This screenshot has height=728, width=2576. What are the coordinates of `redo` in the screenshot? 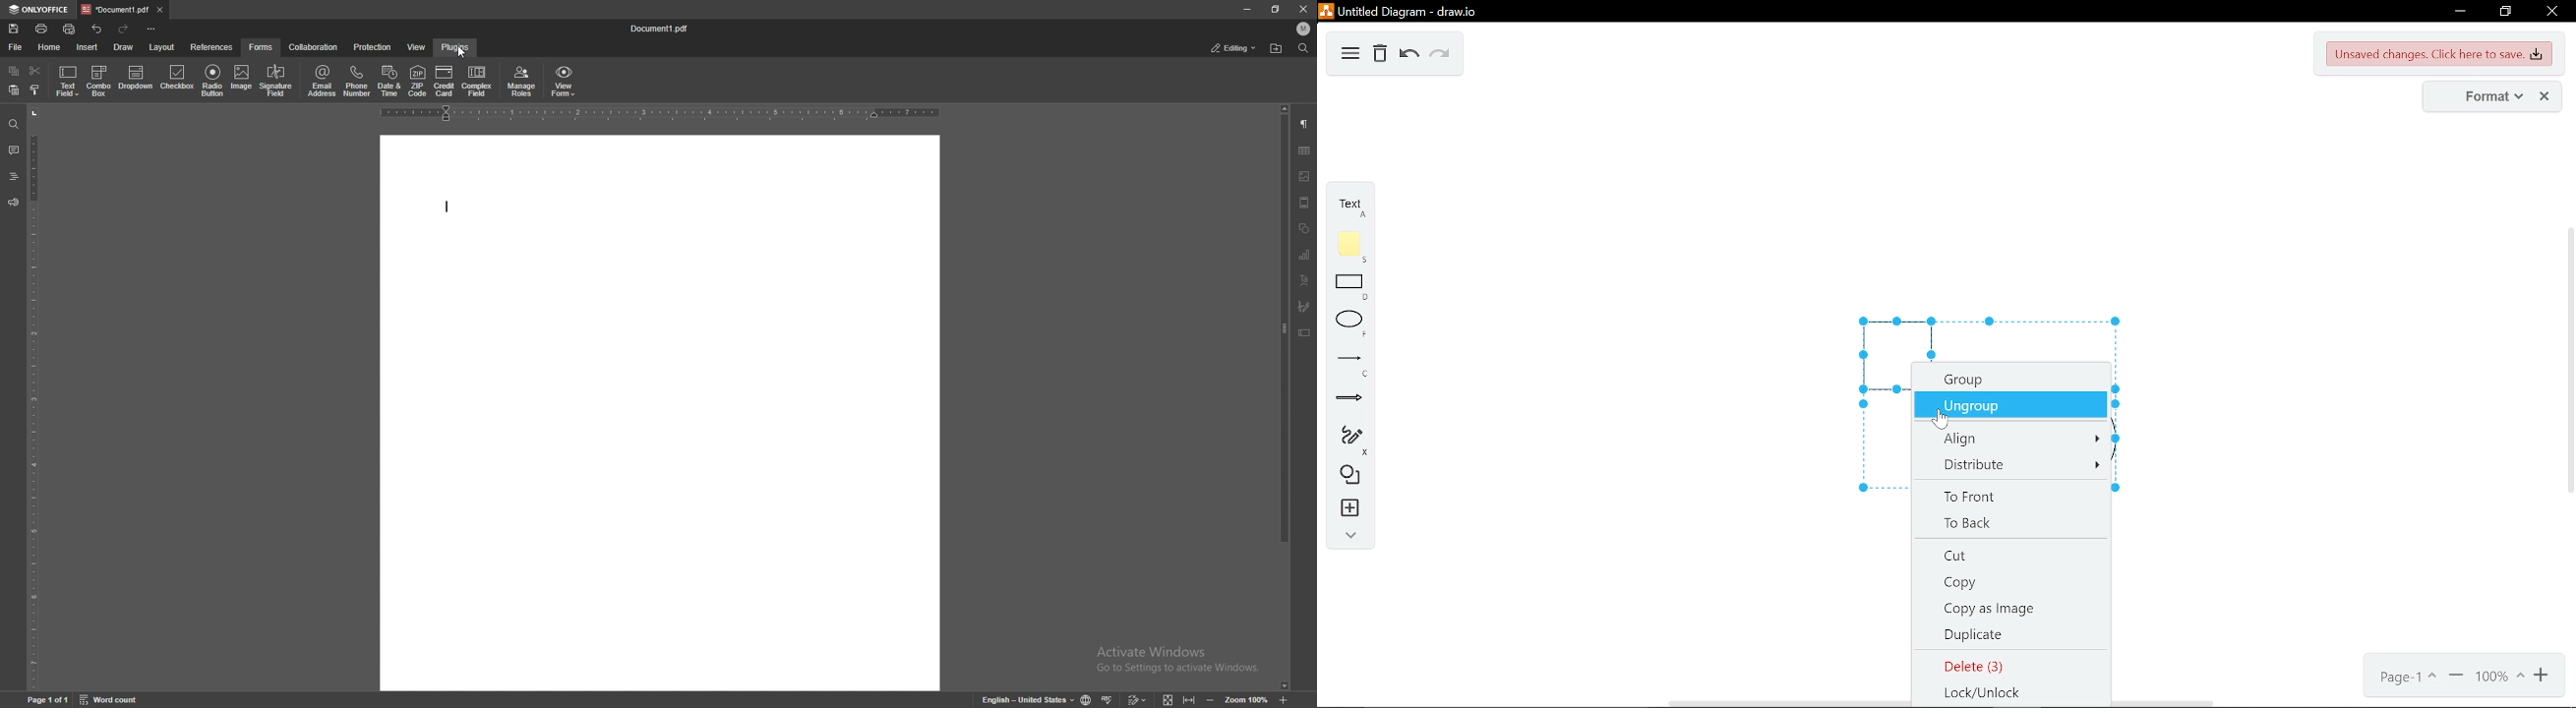 It's located at (1438, 57).